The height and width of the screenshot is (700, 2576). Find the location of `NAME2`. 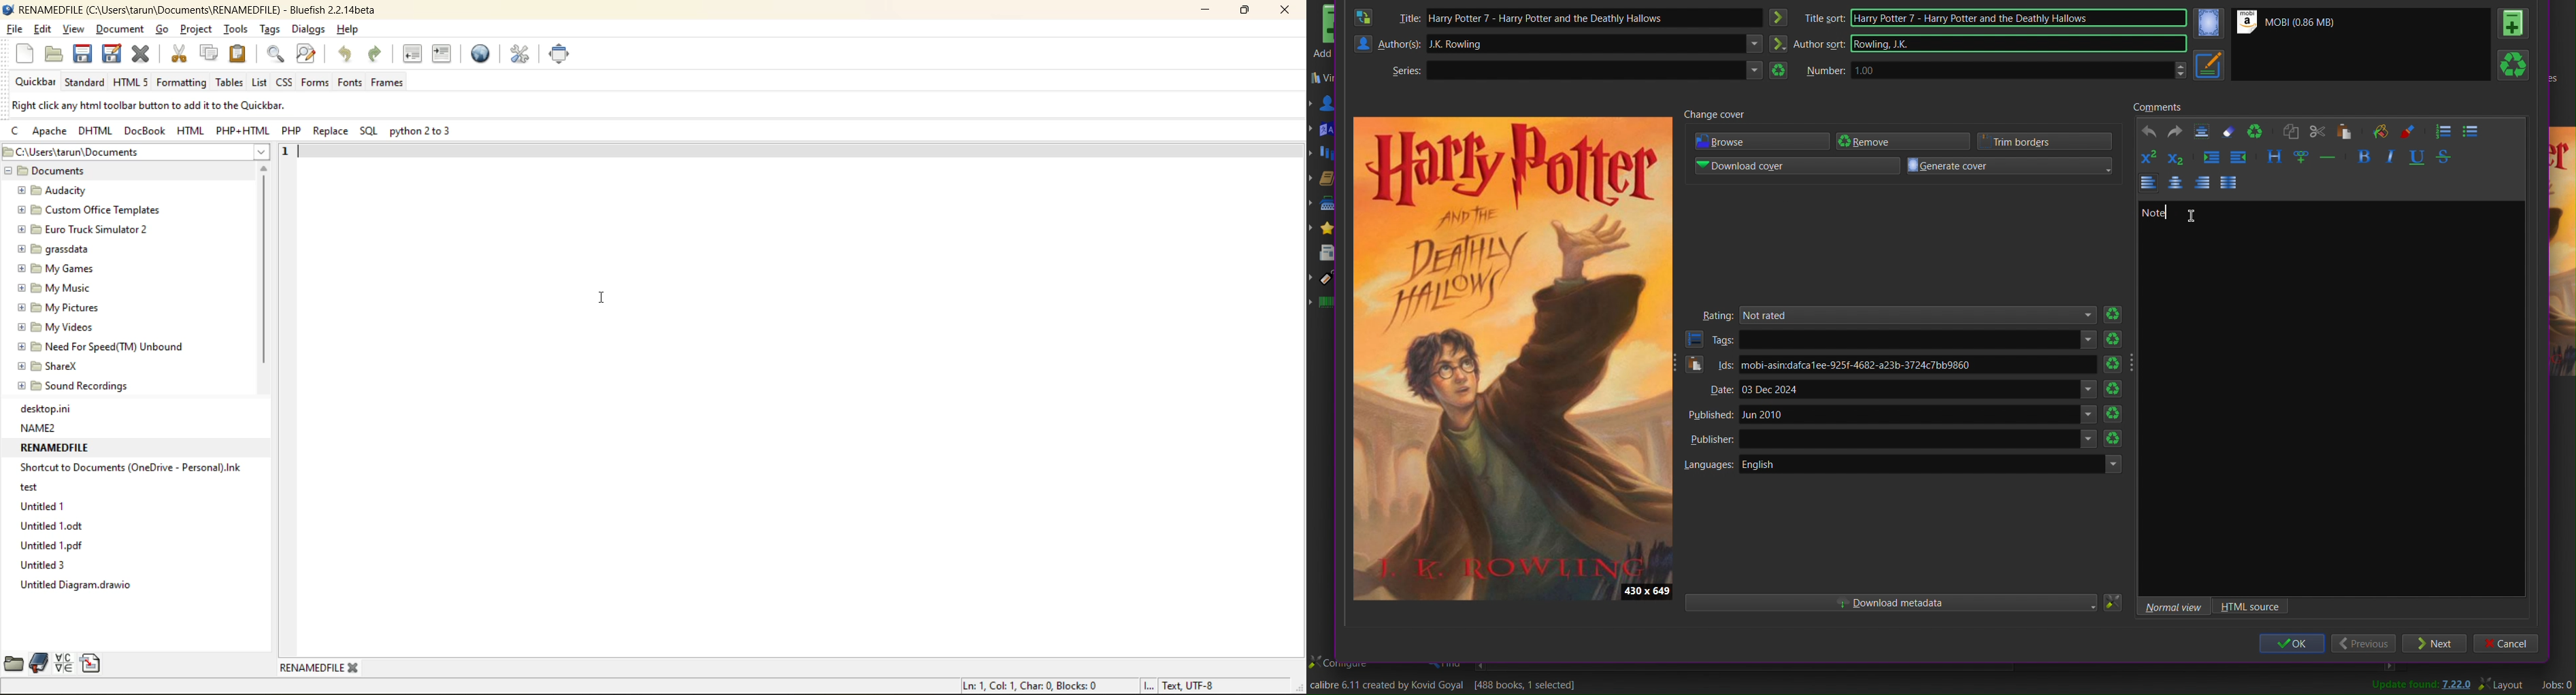

NAME2 is located at coordinates (42, 428).